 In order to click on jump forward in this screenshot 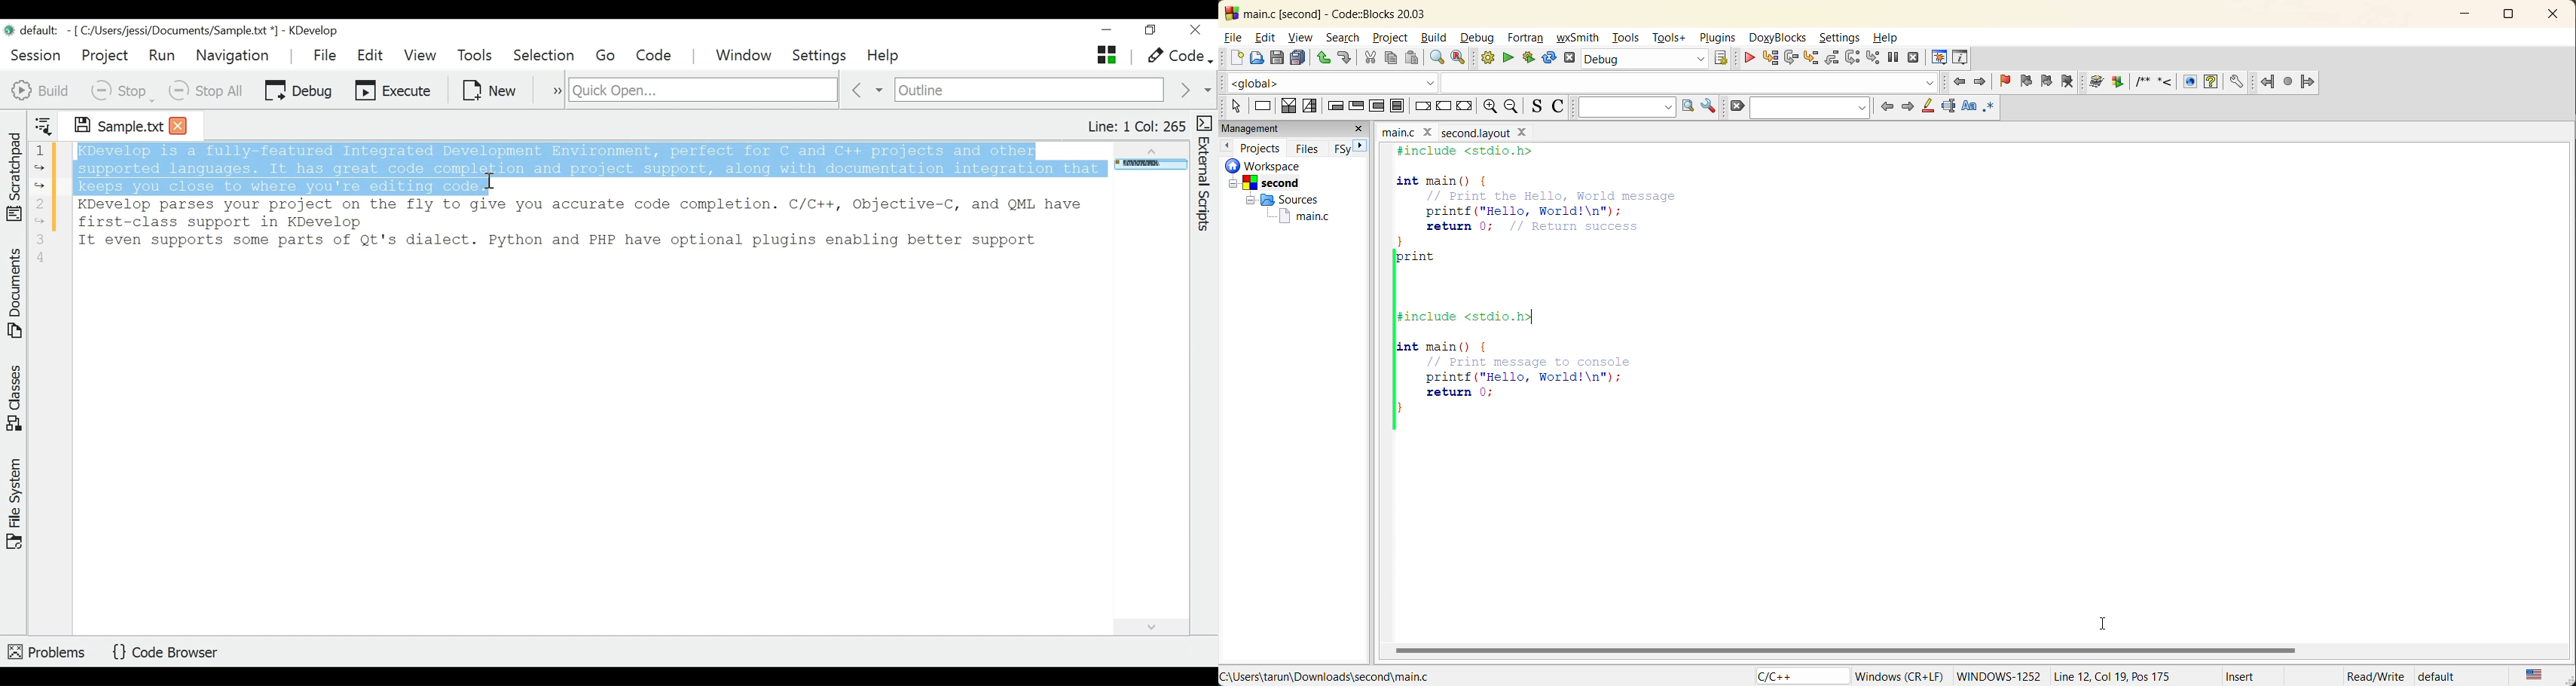, I will do `click(2309, 82)`.